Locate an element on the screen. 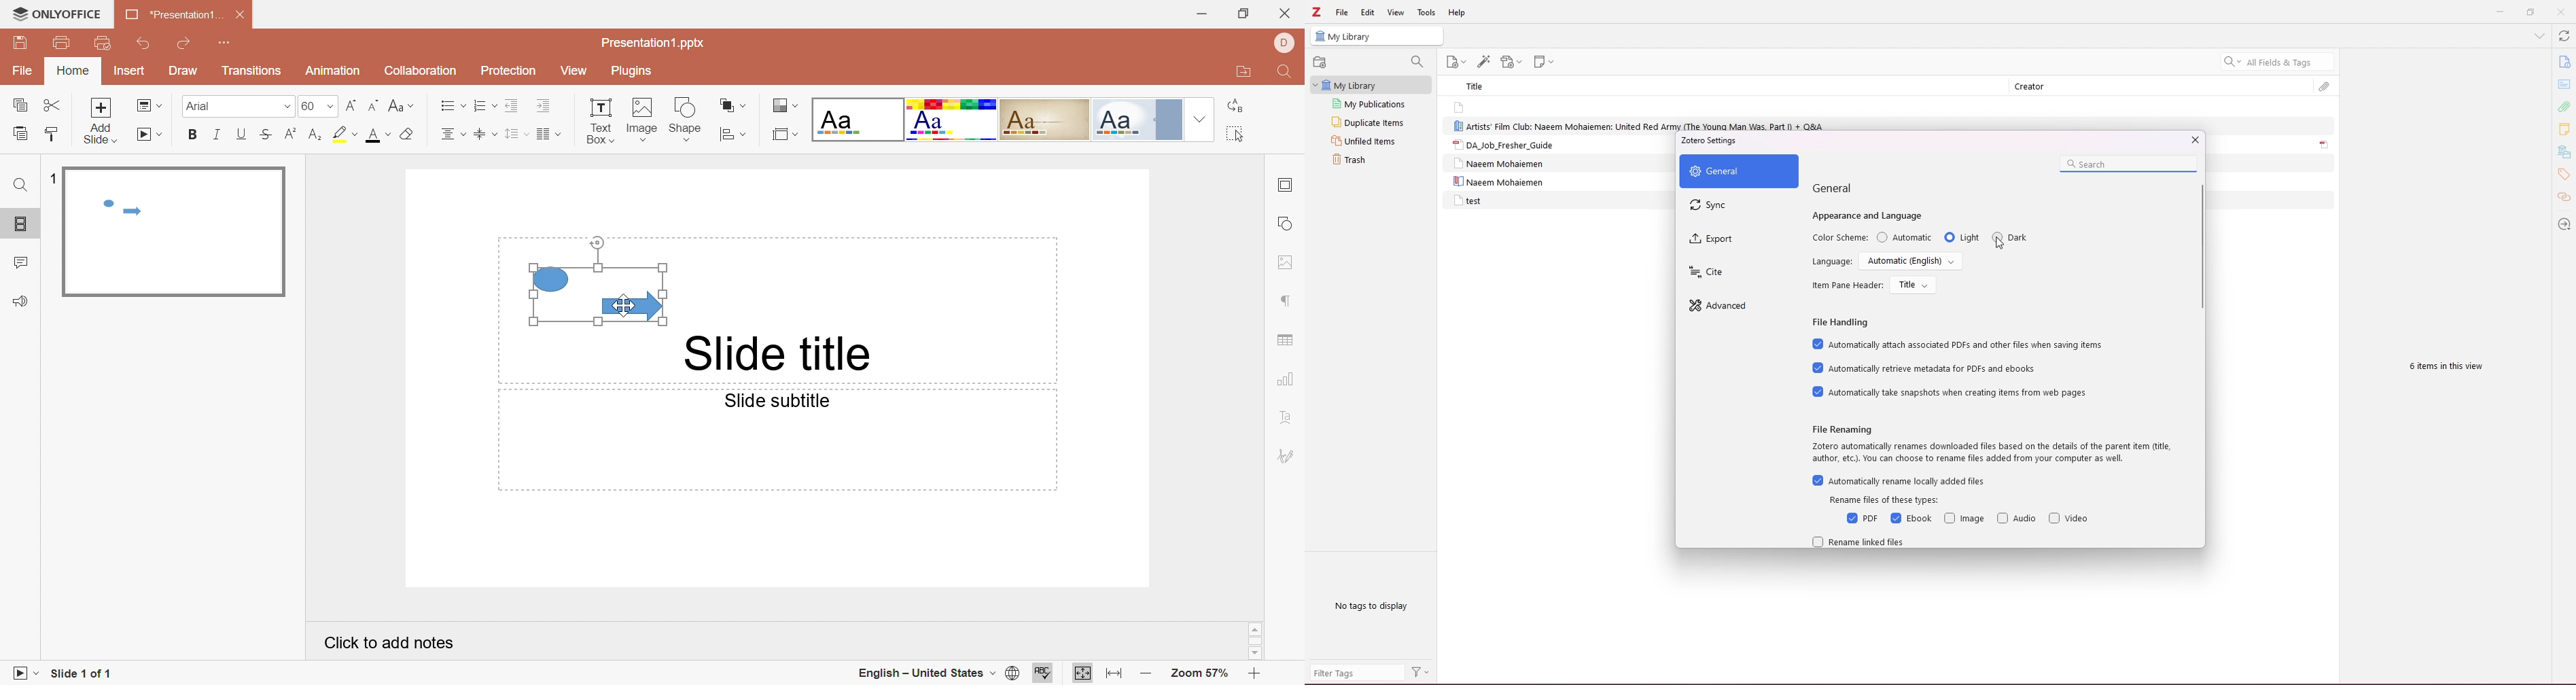  Draw is located at coordinates (188, 72).